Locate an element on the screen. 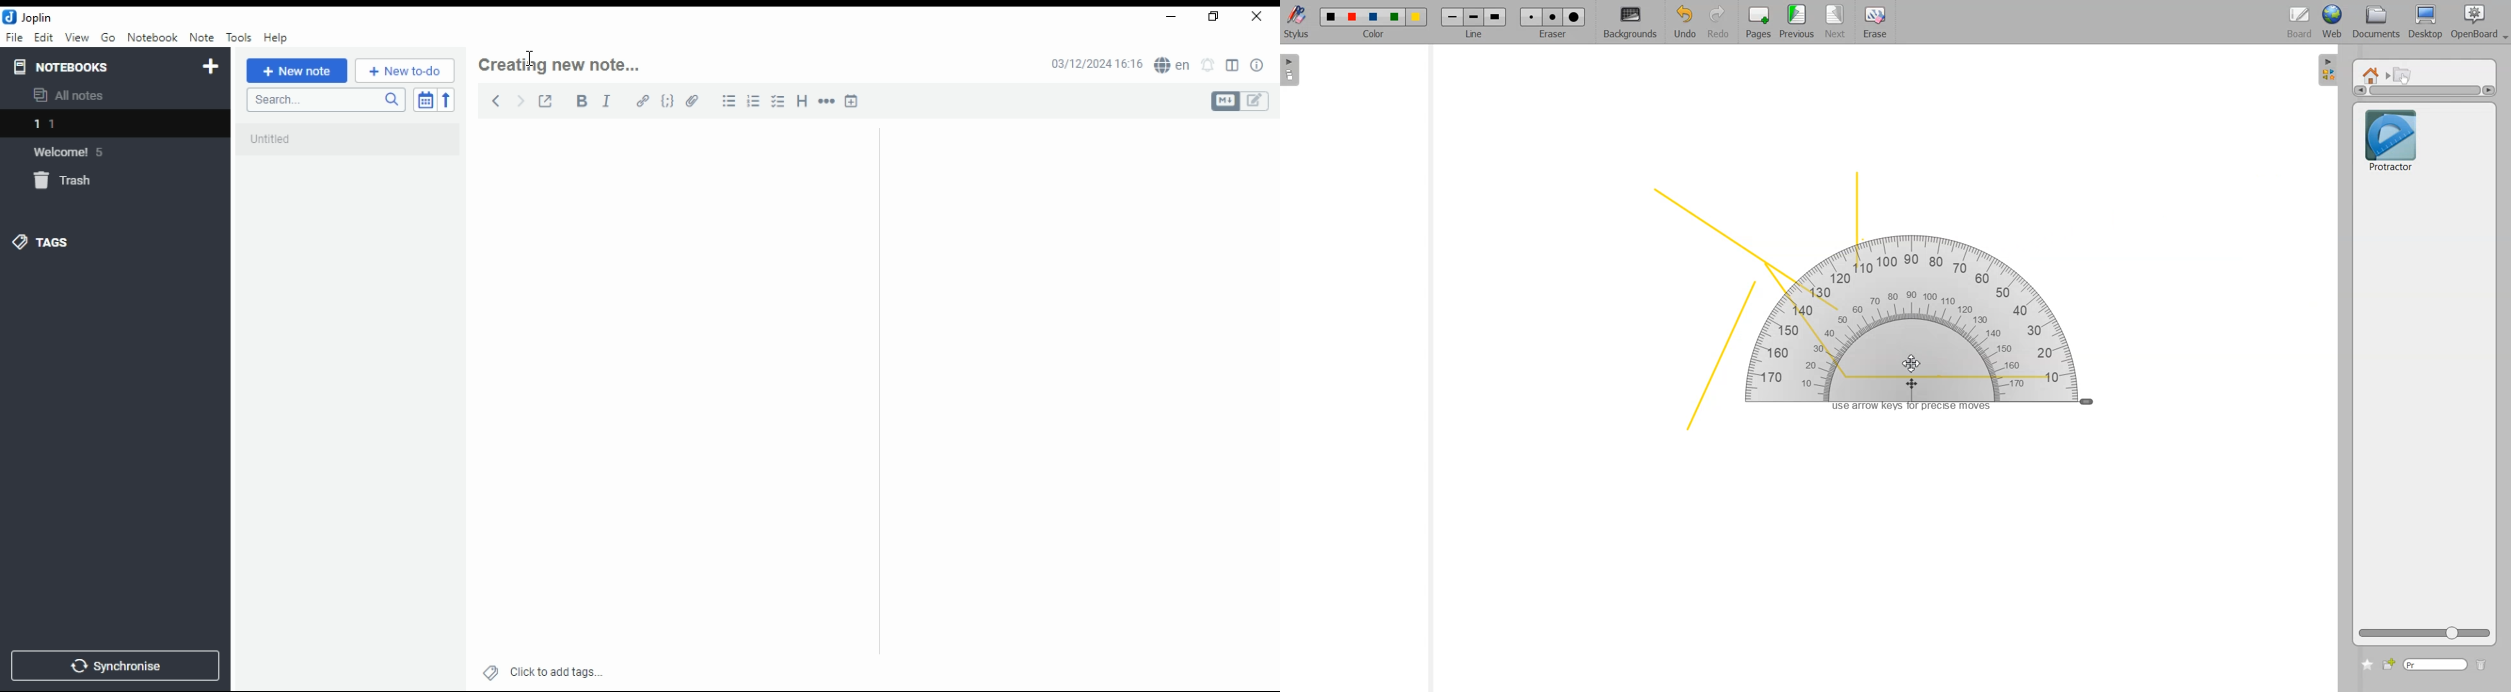  edit is located at coordinates (43, 36).